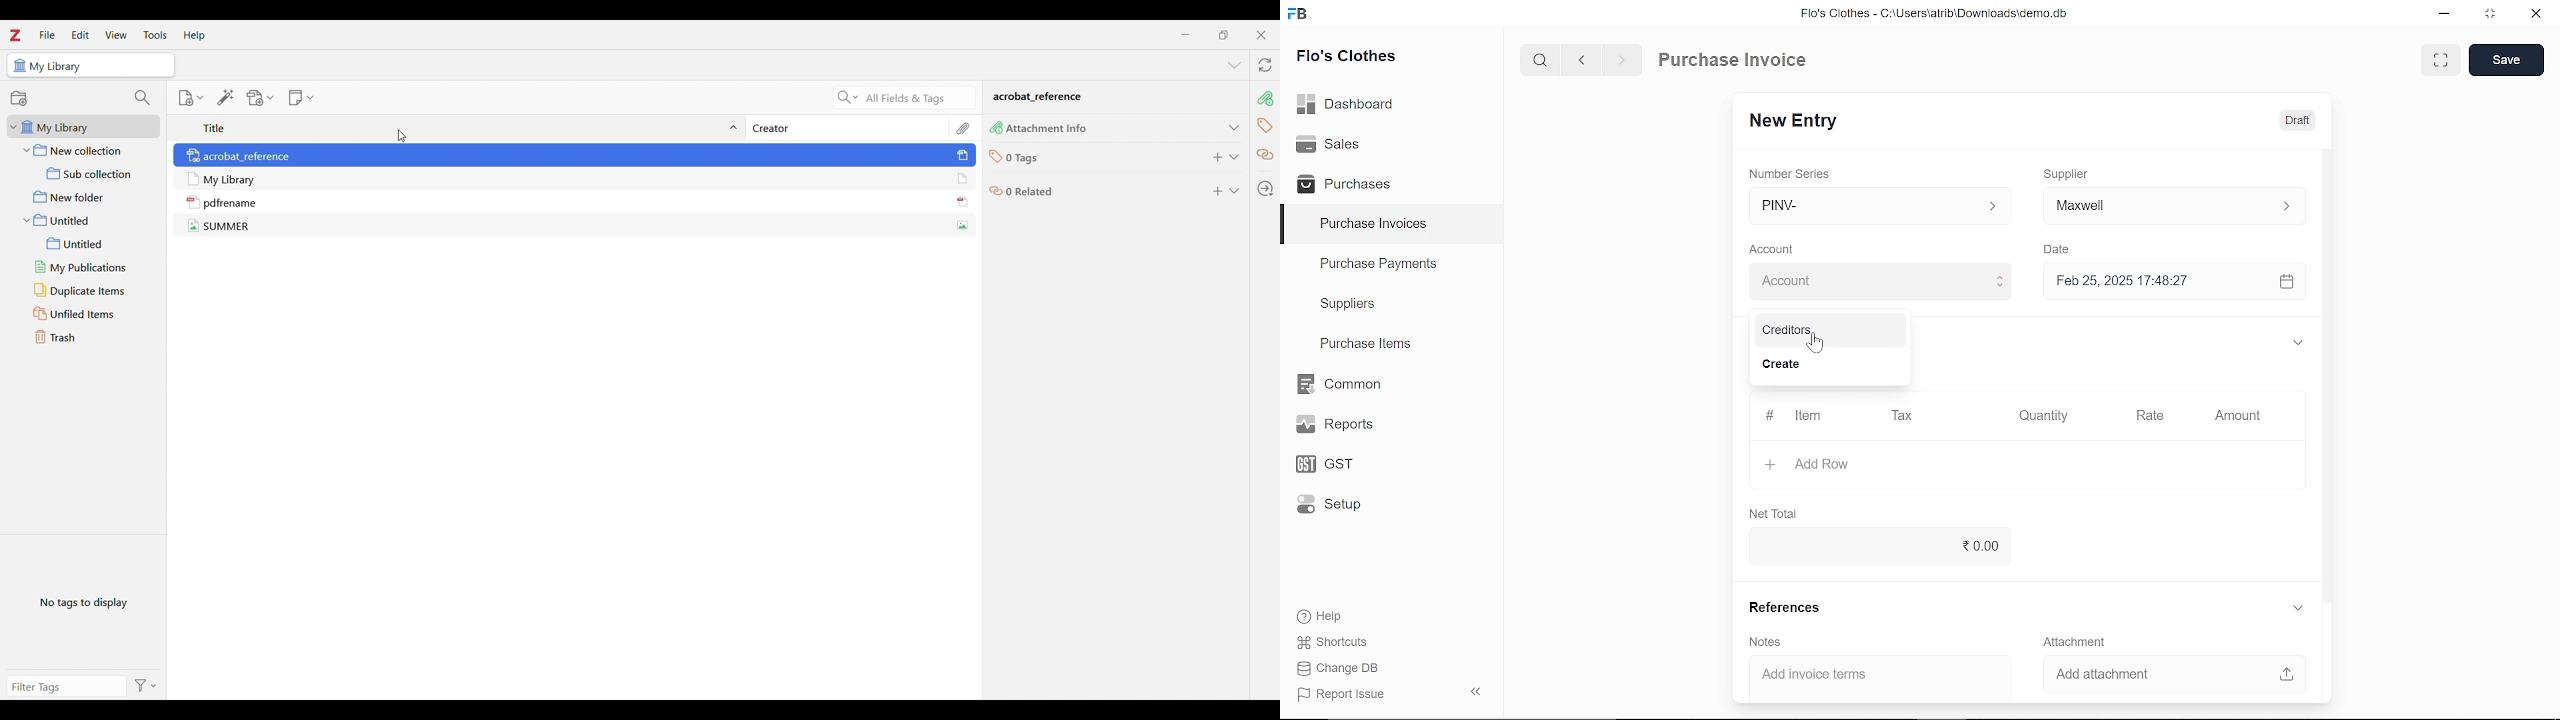 The width and height of the screenshot is (2576, 728). What do you see at coordinates (735, 128) in the screenshot?
I see `expand/collapse ` at bounding box center [735, 128].